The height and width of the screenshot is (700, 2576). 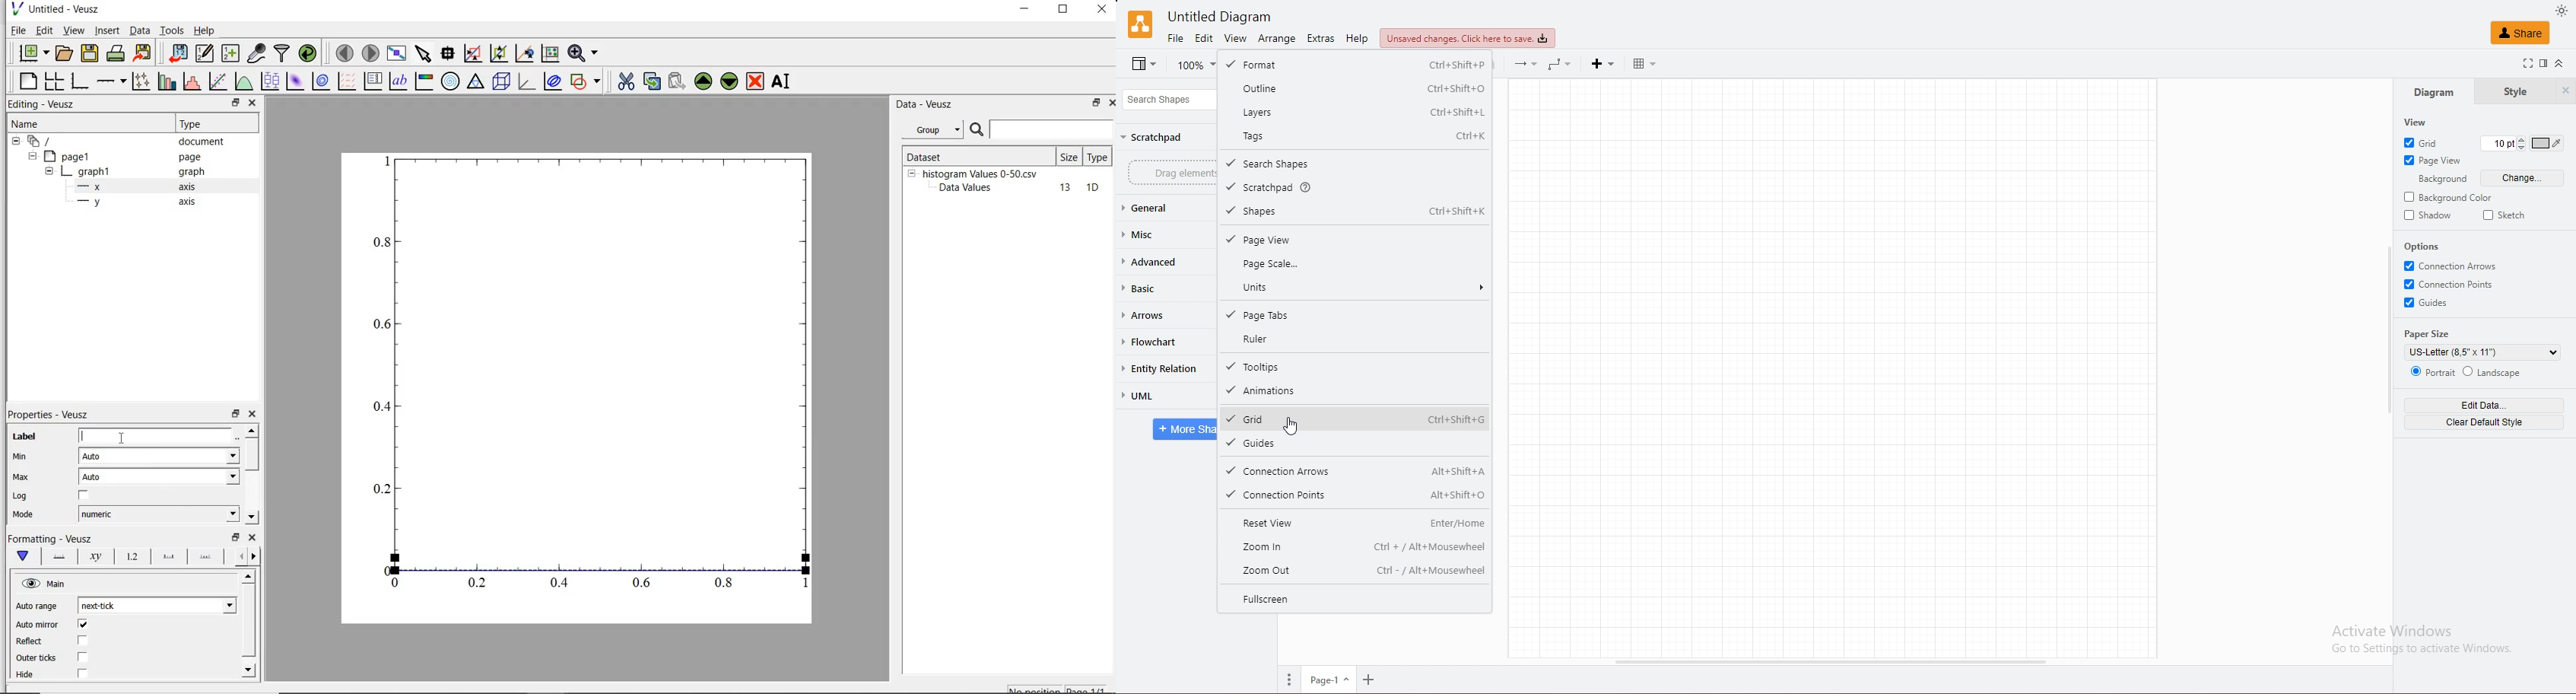 I want to click on arrange graphs in a grid , so click(x=56, y=79).